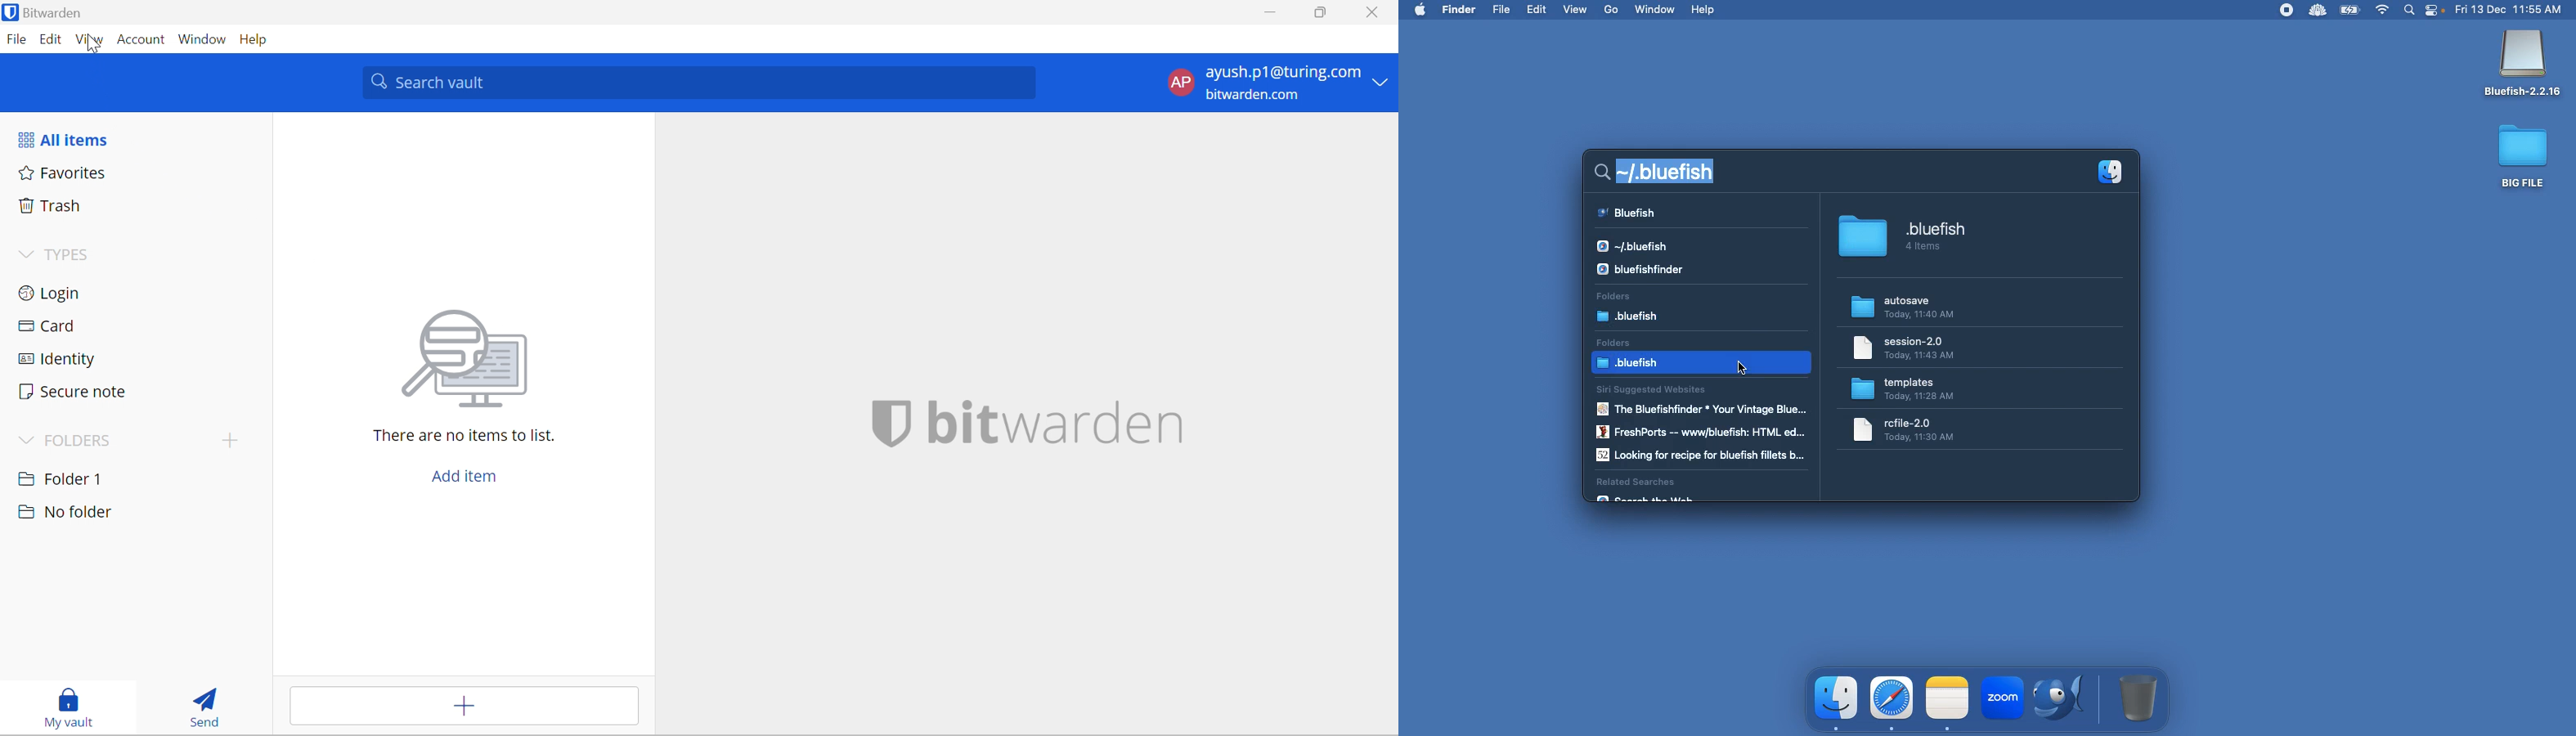 This screenshot has width=2576, height=756. What do you see at coordinates (67, 512) in the screenshot?
I see `No folder` at bounding box center [67, 512].